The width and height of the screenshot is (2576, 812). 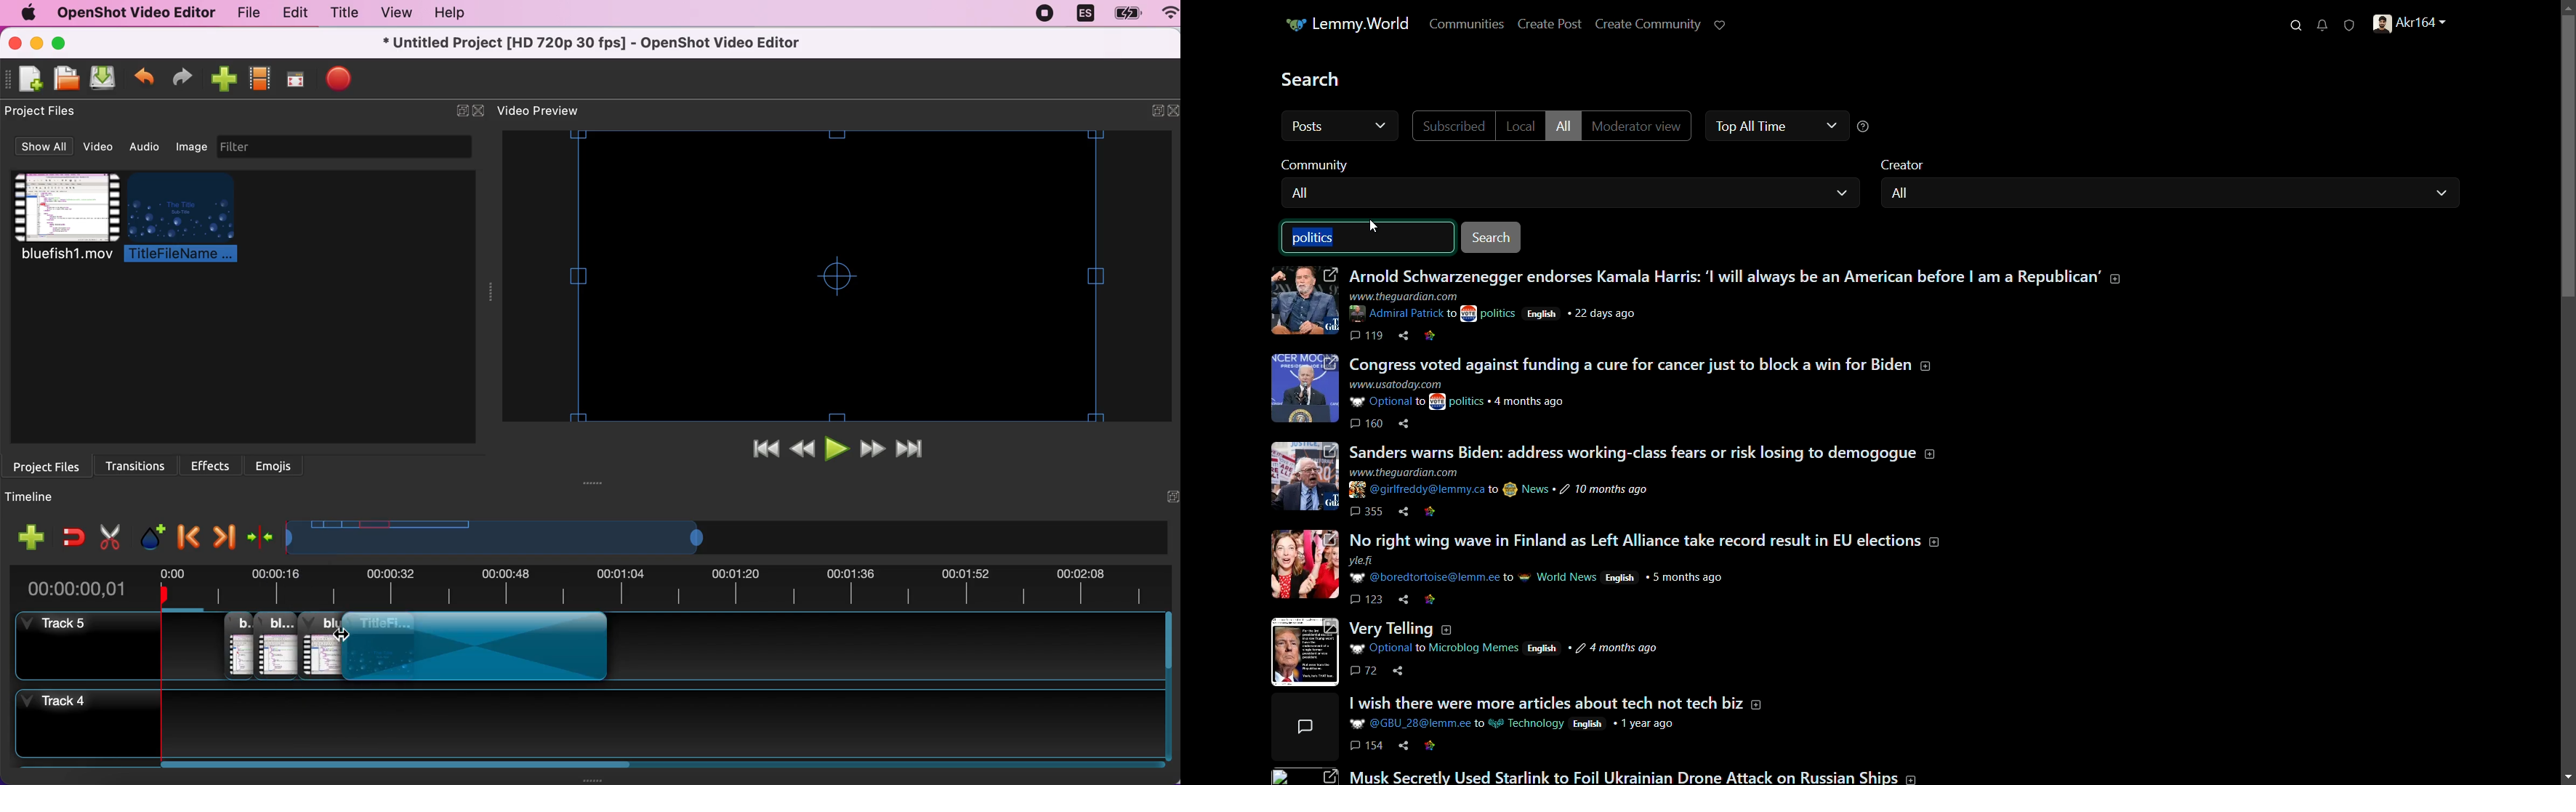 I want to click on minimize, so click(x=36, y=44).